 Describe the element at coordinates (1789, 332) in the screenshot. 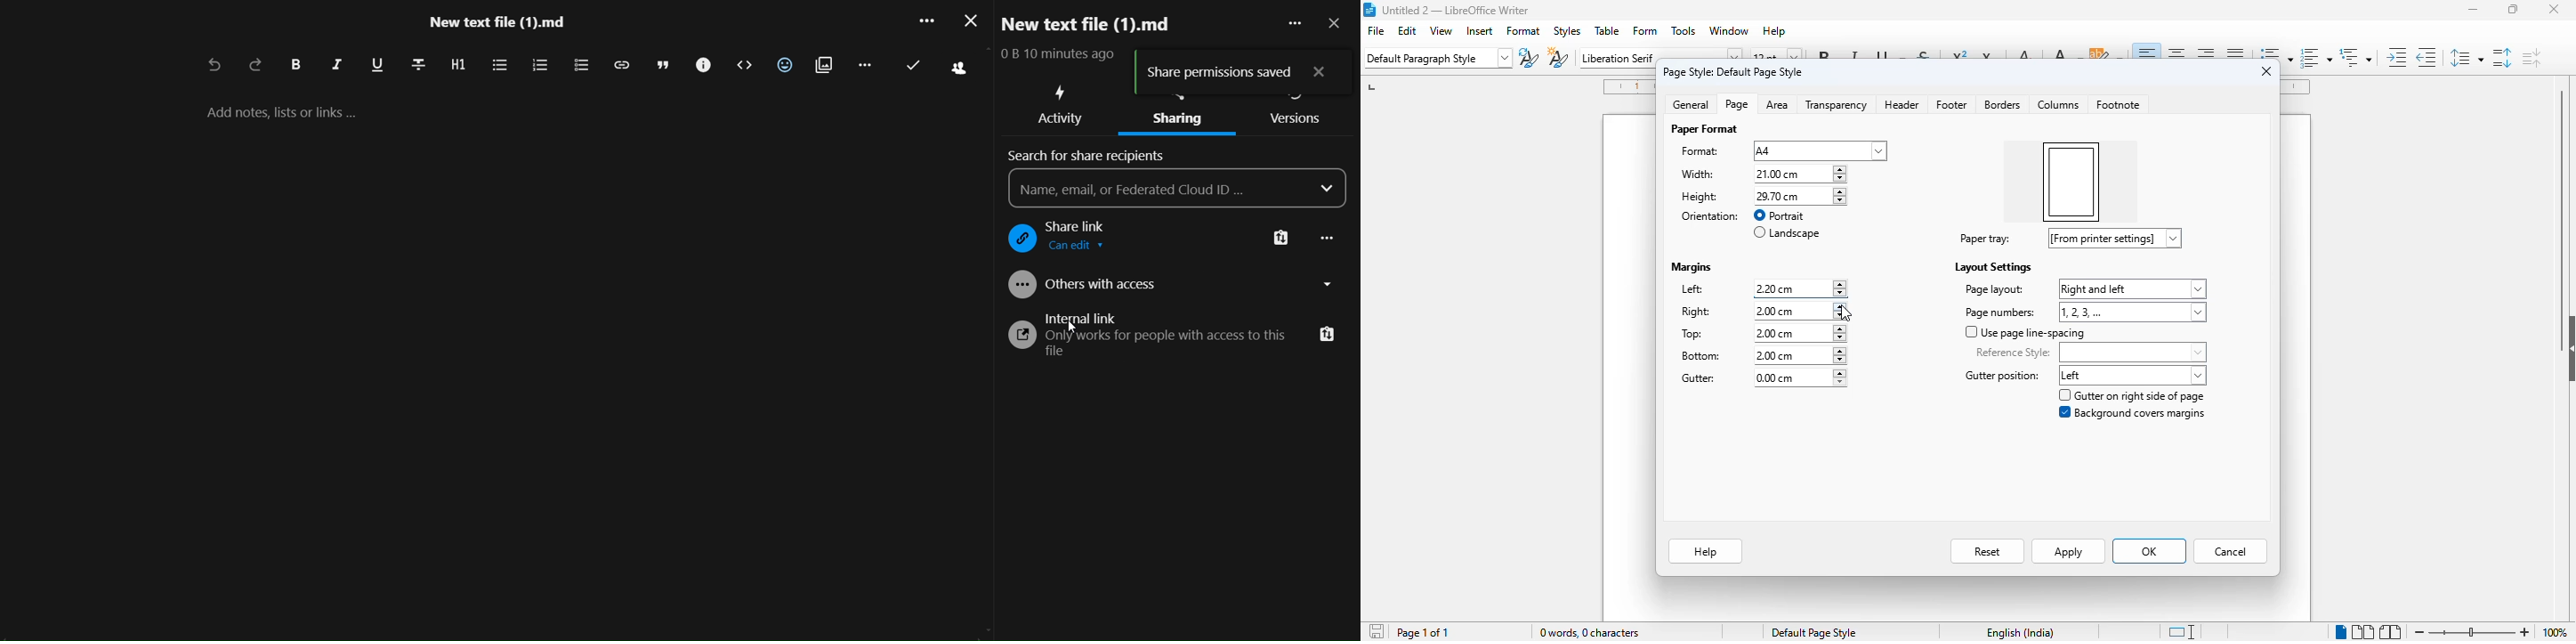

I see `top margin input box` at that location.